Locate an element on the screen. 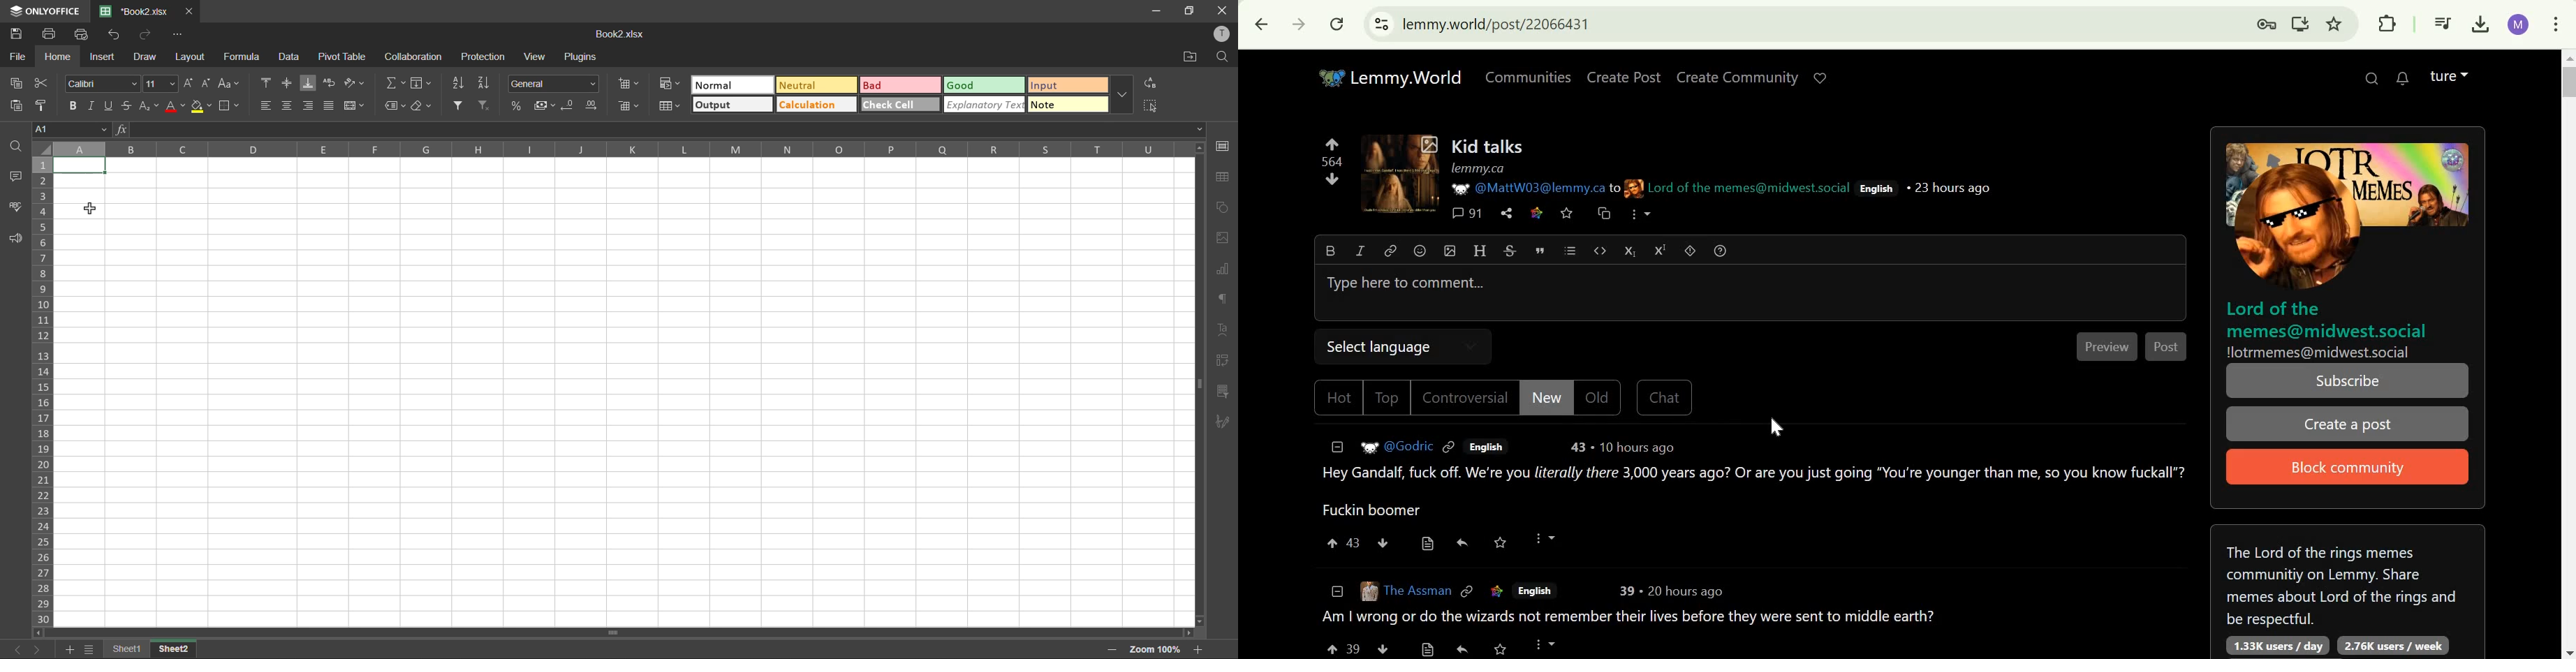  Manage your passwords is located at coordinates (2266, 24).